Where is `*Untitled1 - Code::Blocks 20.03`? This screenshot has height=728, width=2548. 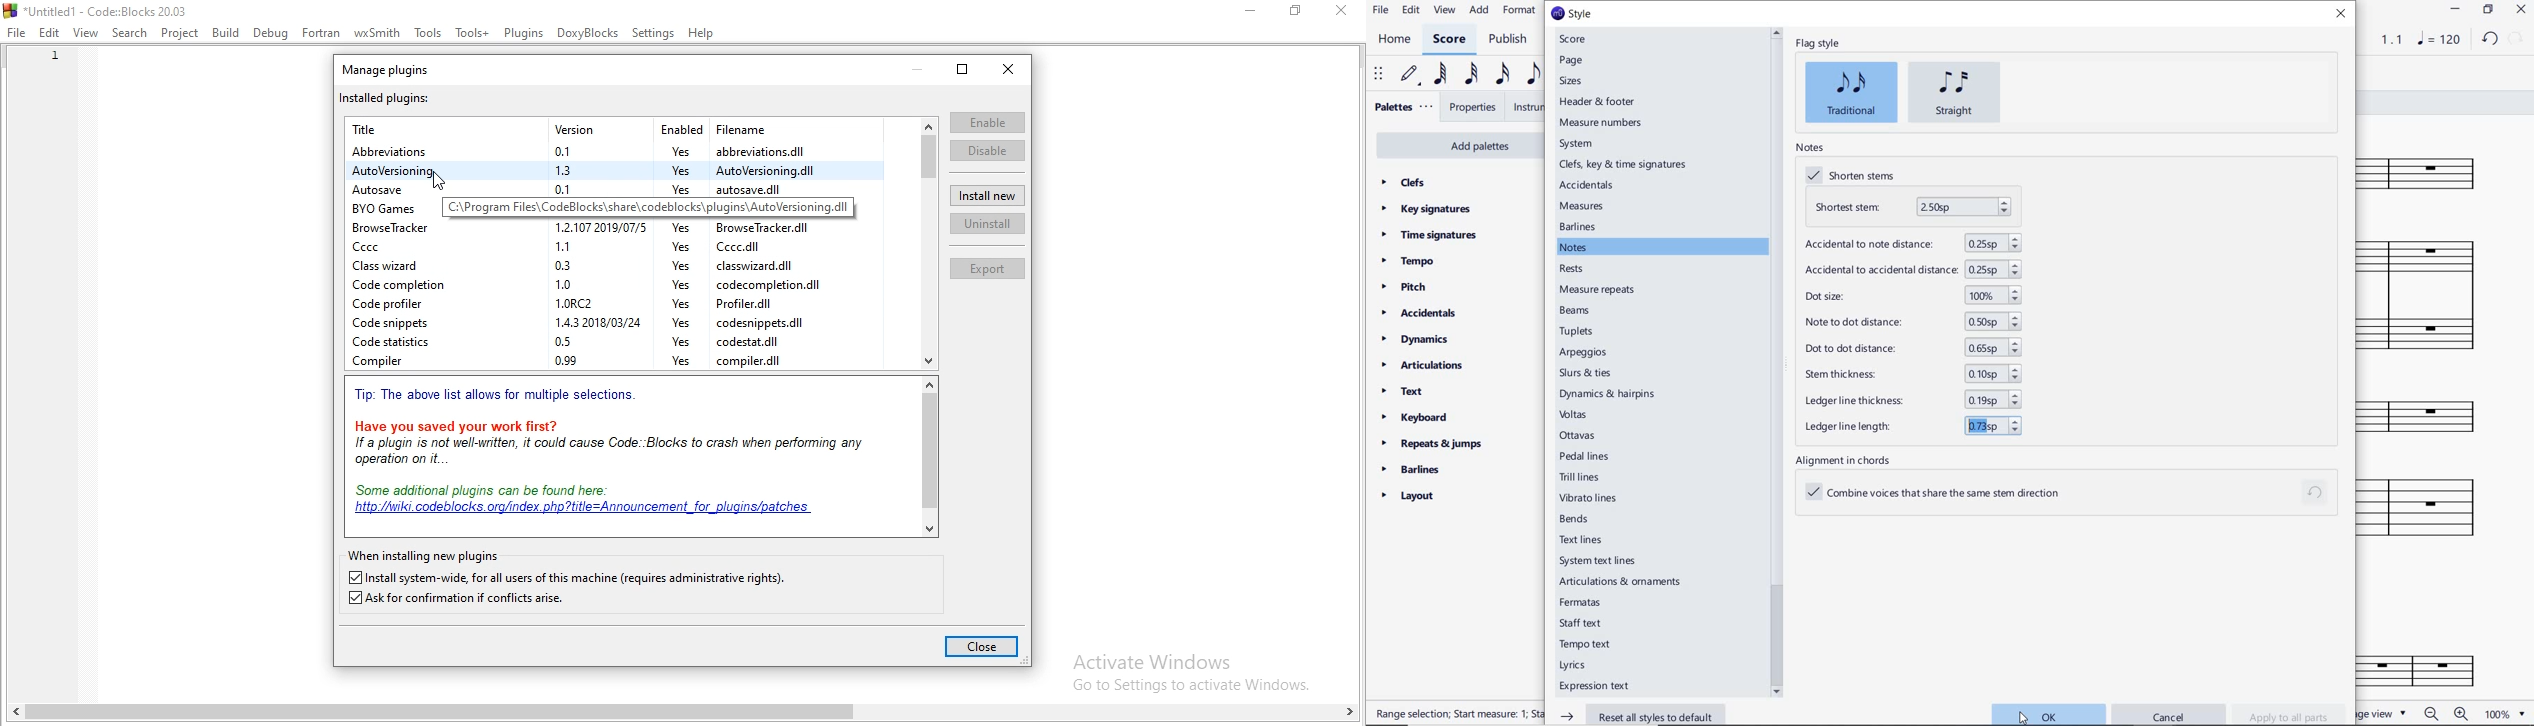 *Untitled1 - Code::Blocks 20.03 is located at coordinates (97, 10).